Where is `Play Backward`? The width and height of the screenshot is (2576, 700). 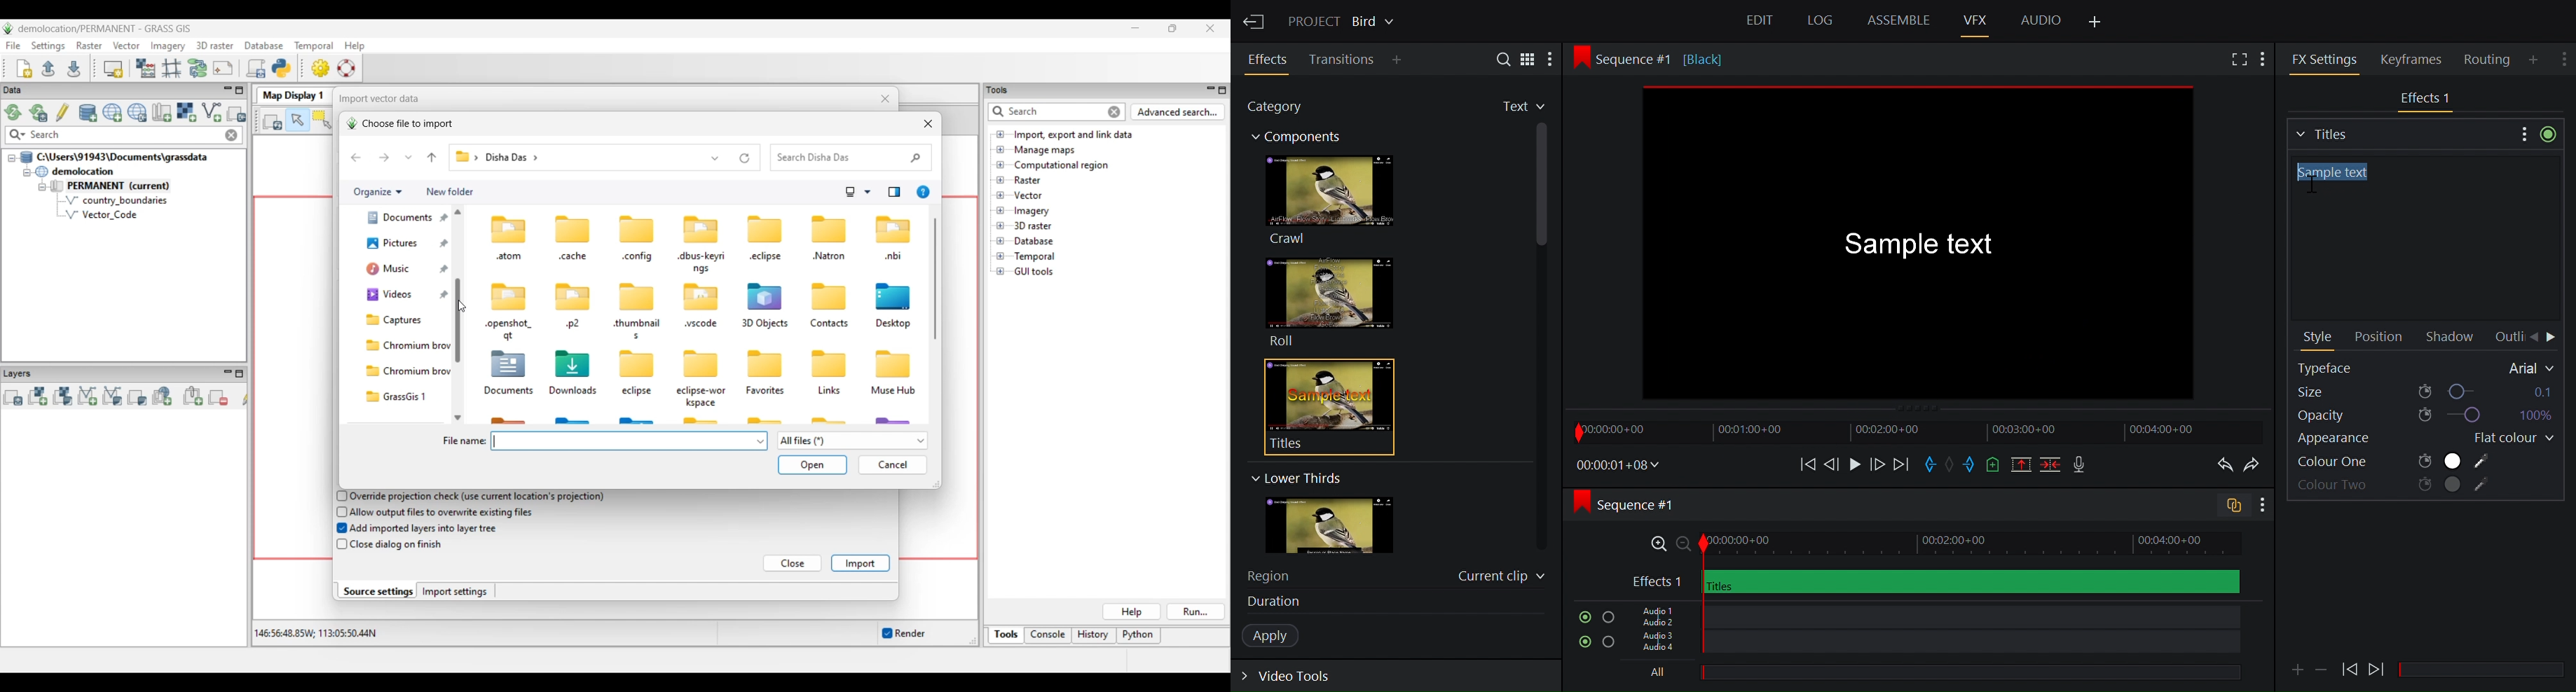
Play Backward is located at coordinates (2378, 666).